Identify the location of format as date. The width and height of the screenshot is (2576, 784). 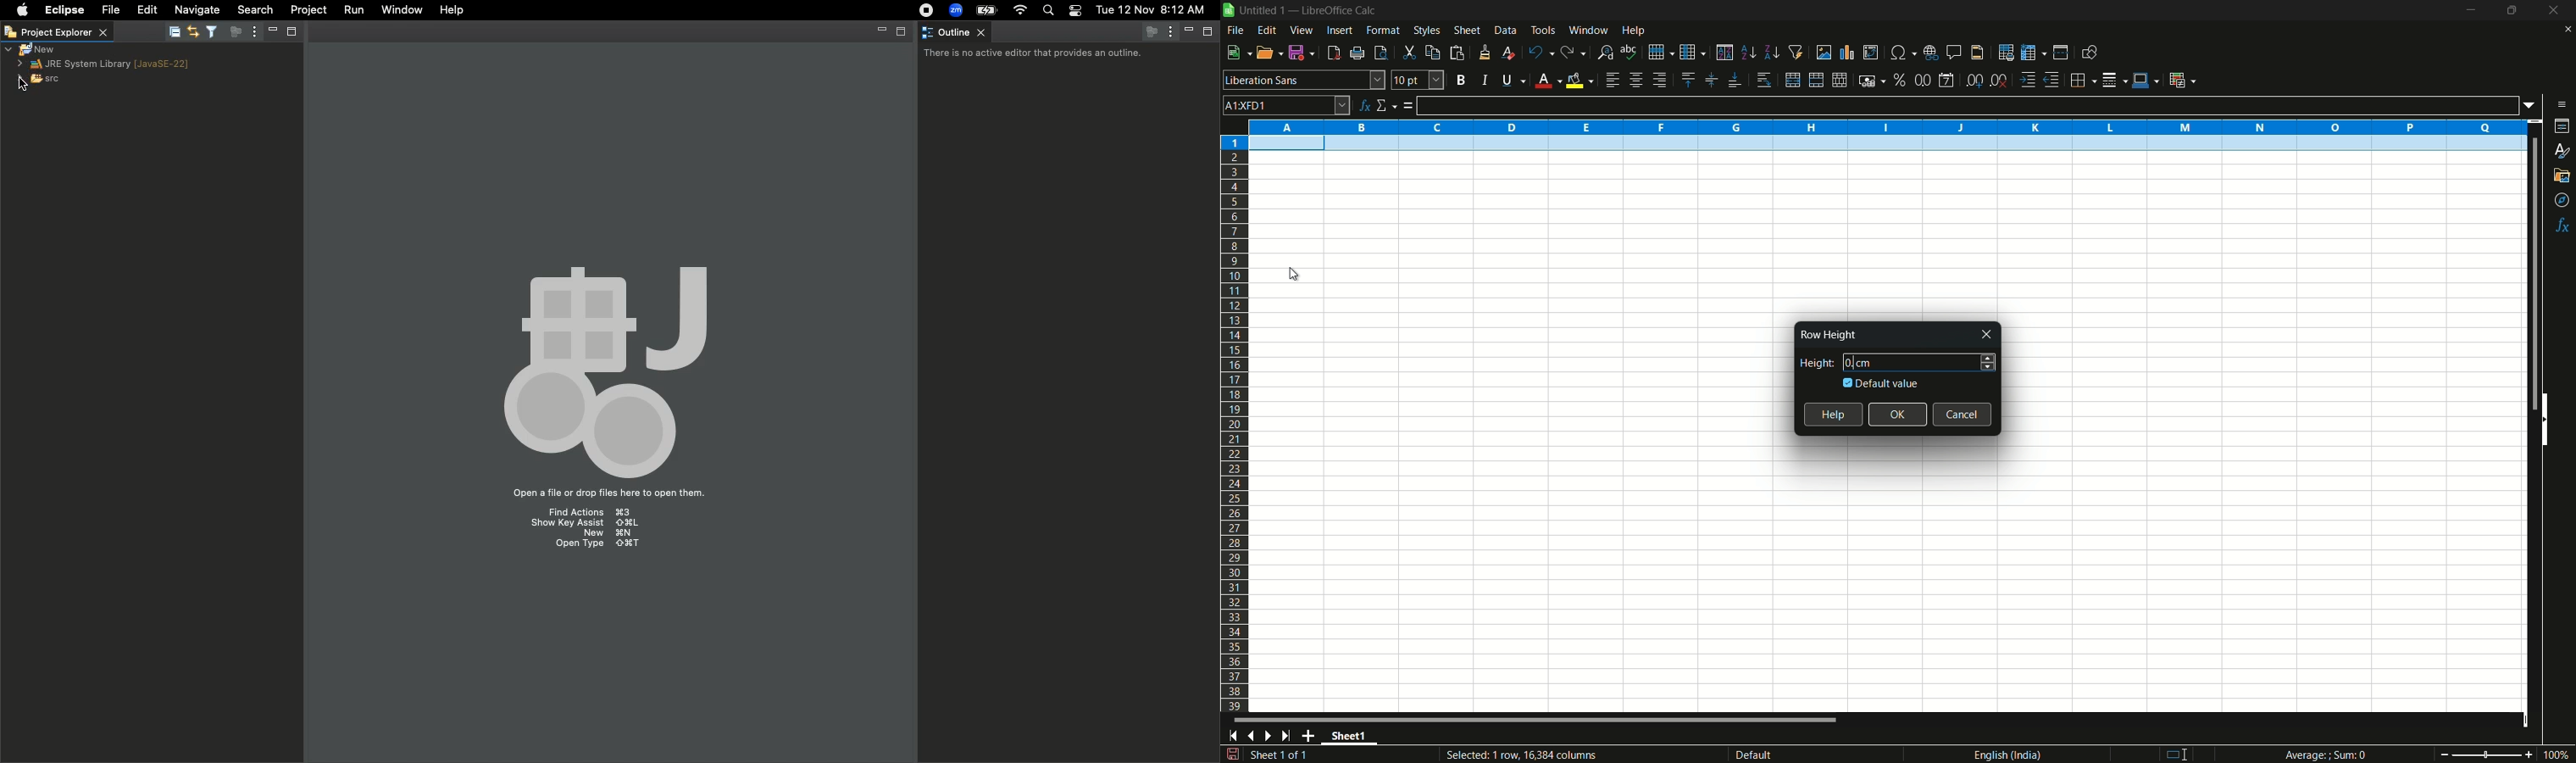
(1946, 81).